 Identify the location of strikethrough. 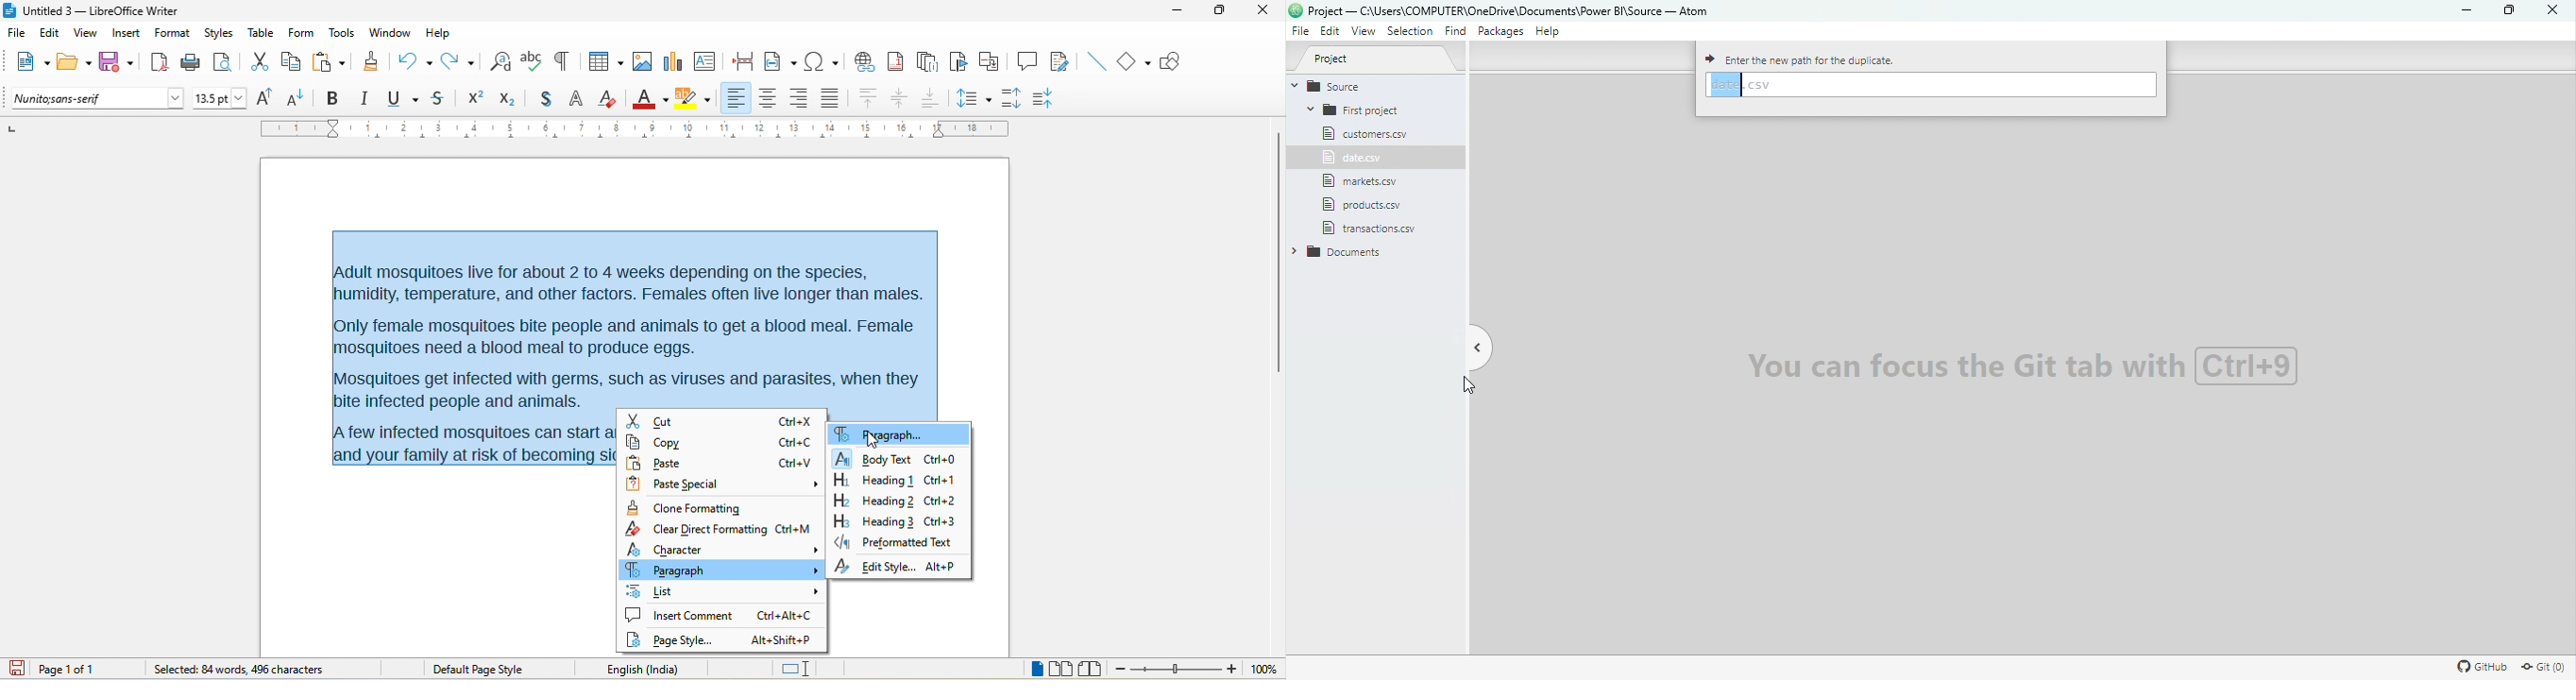
(441, 98).